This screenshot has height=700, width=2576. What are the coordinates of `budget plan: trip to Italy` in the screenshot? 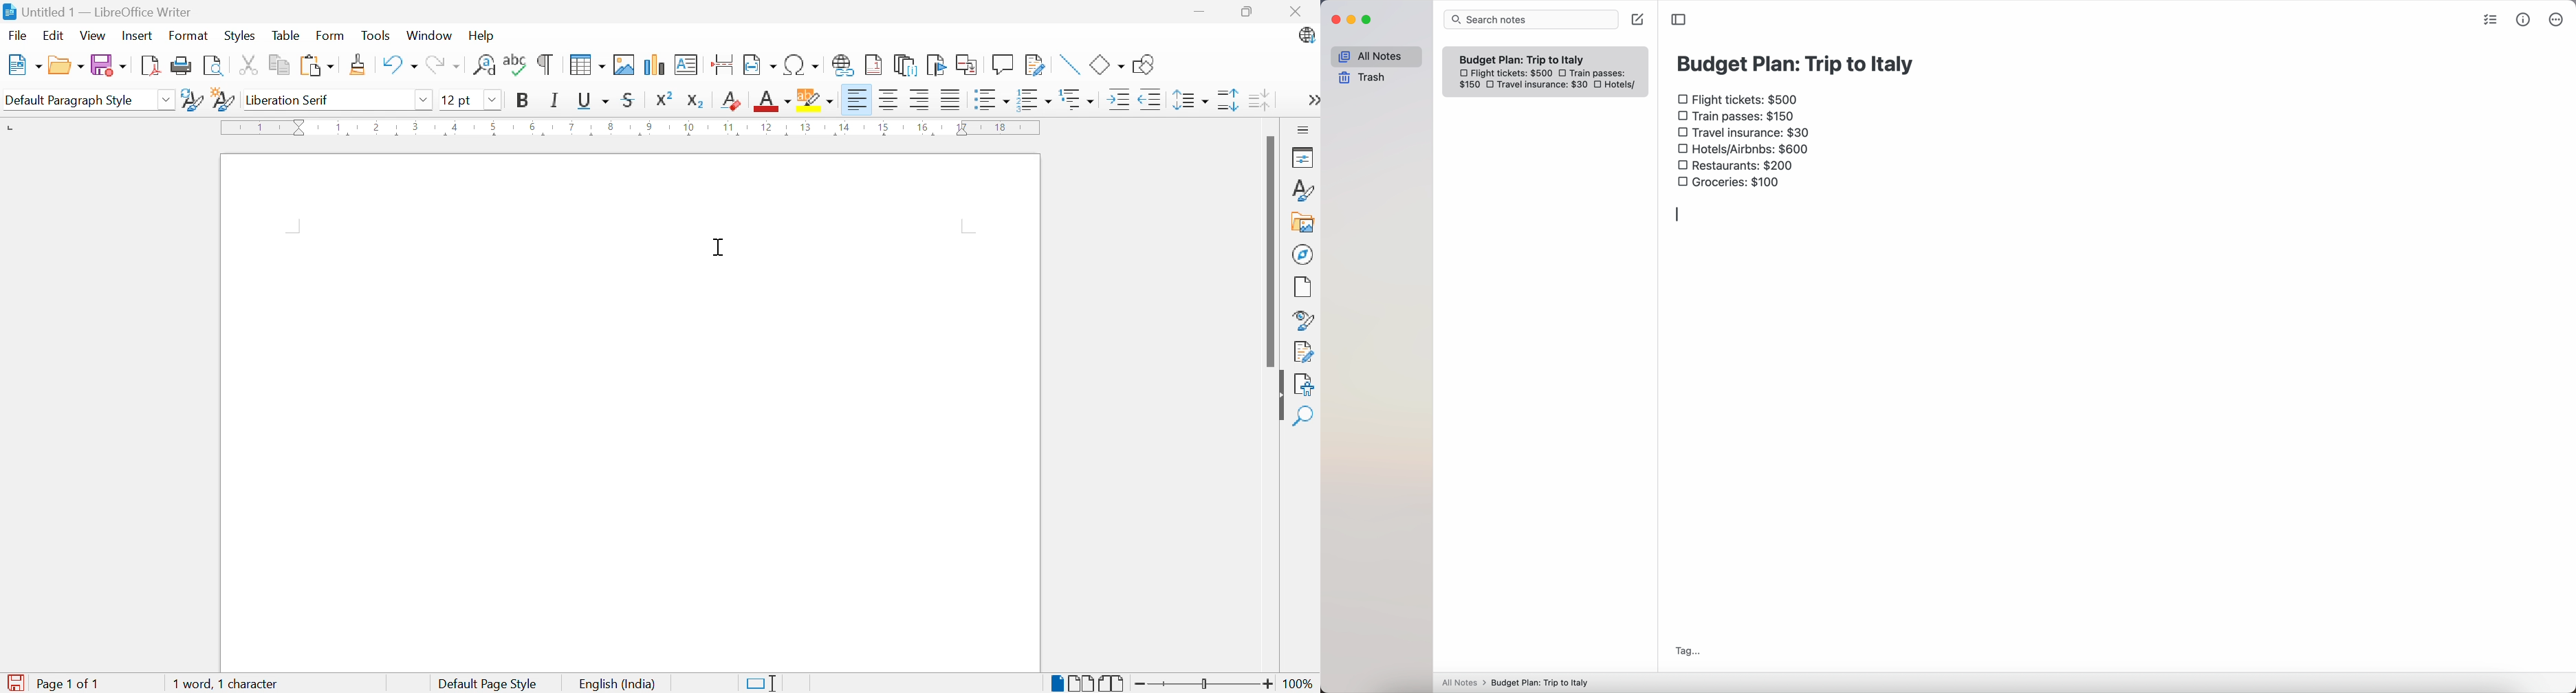 It's located at (1798, 62).